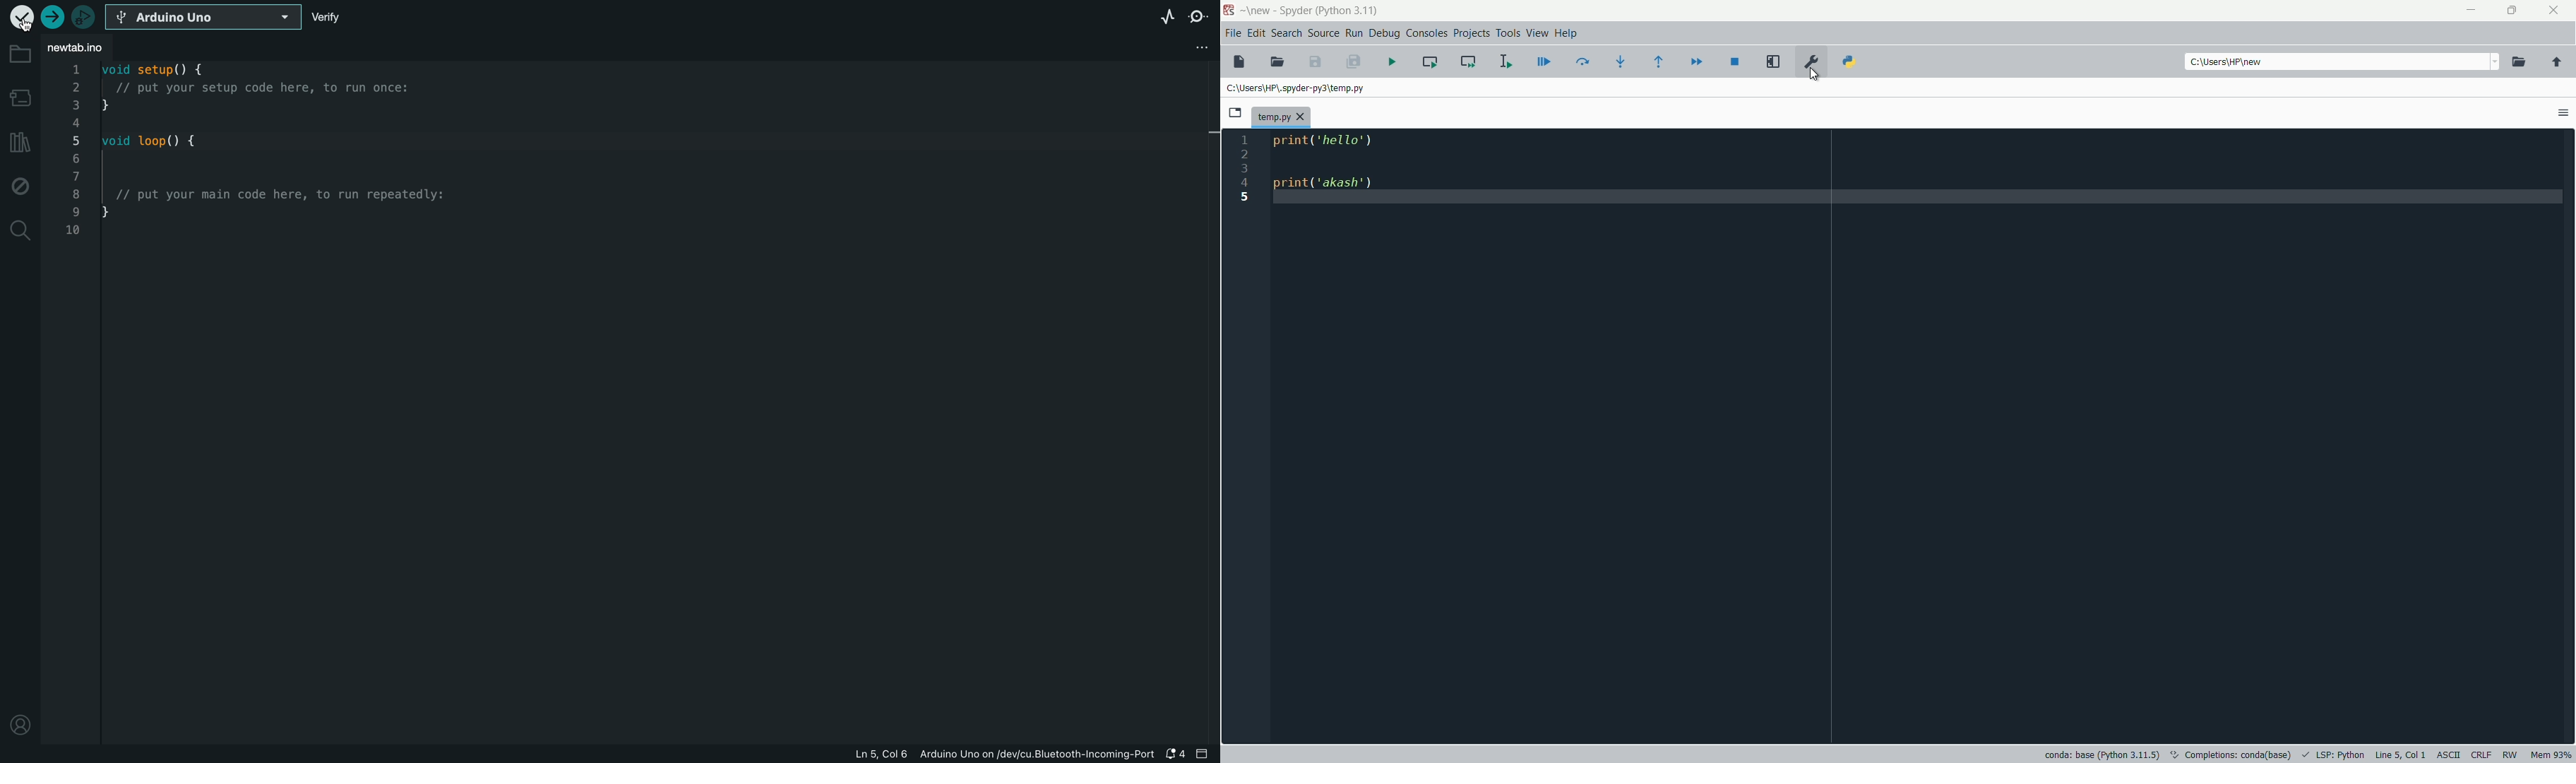 Image resolution: width=2576 pixels, height=784 pixels. What do you see at coordinates (2229, 63) in the screenshot?
I see `directory` at bounding box center [2229, 63].